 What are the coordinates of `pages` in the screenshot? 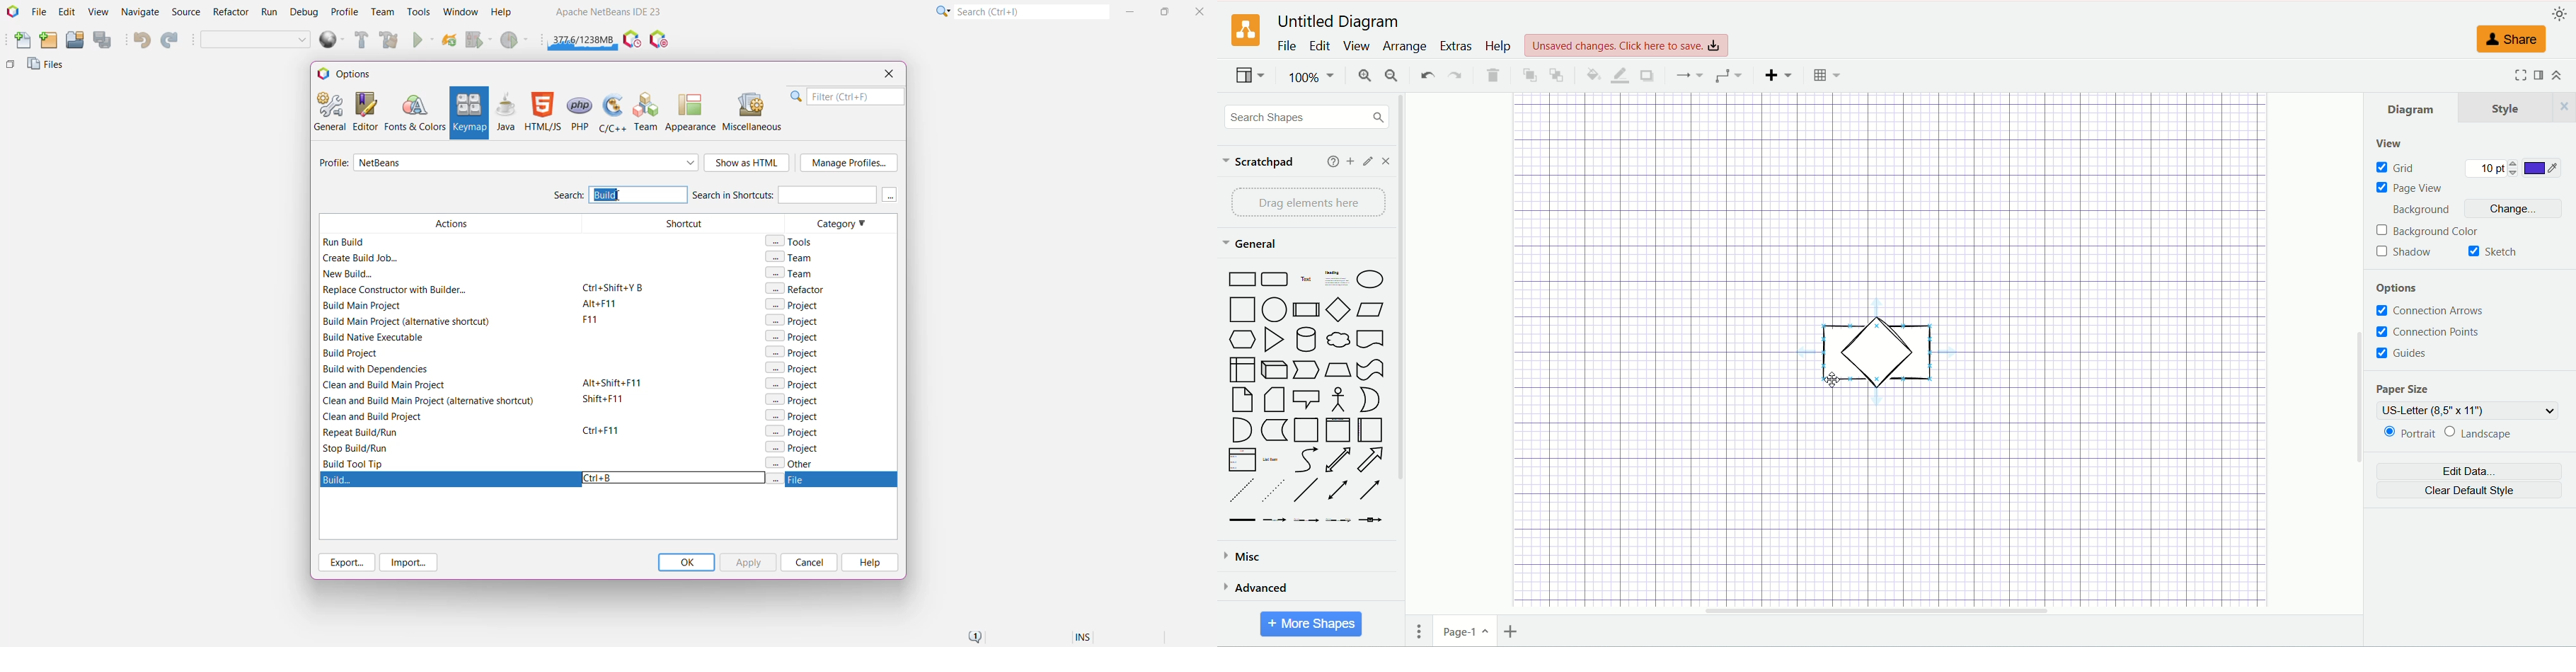 It's located at (1422, 629).